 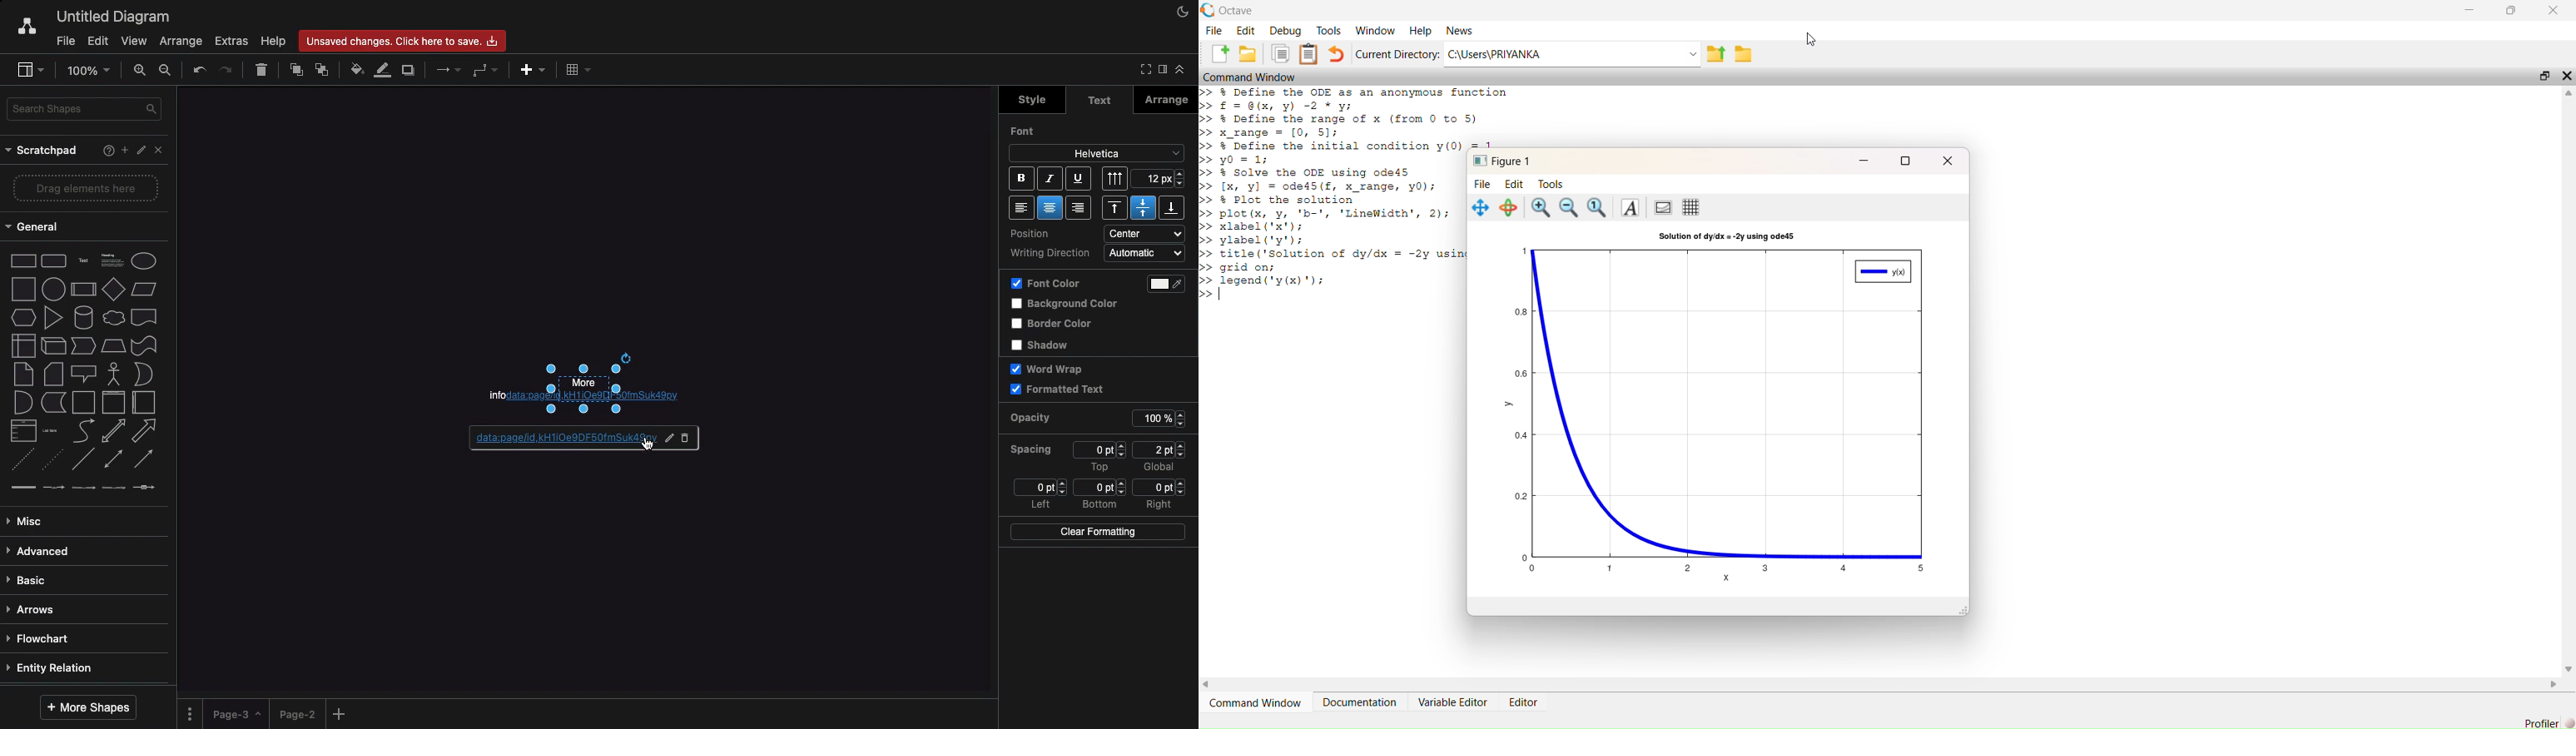 I want to click on Octave logo, so click(x=1208, y=10).